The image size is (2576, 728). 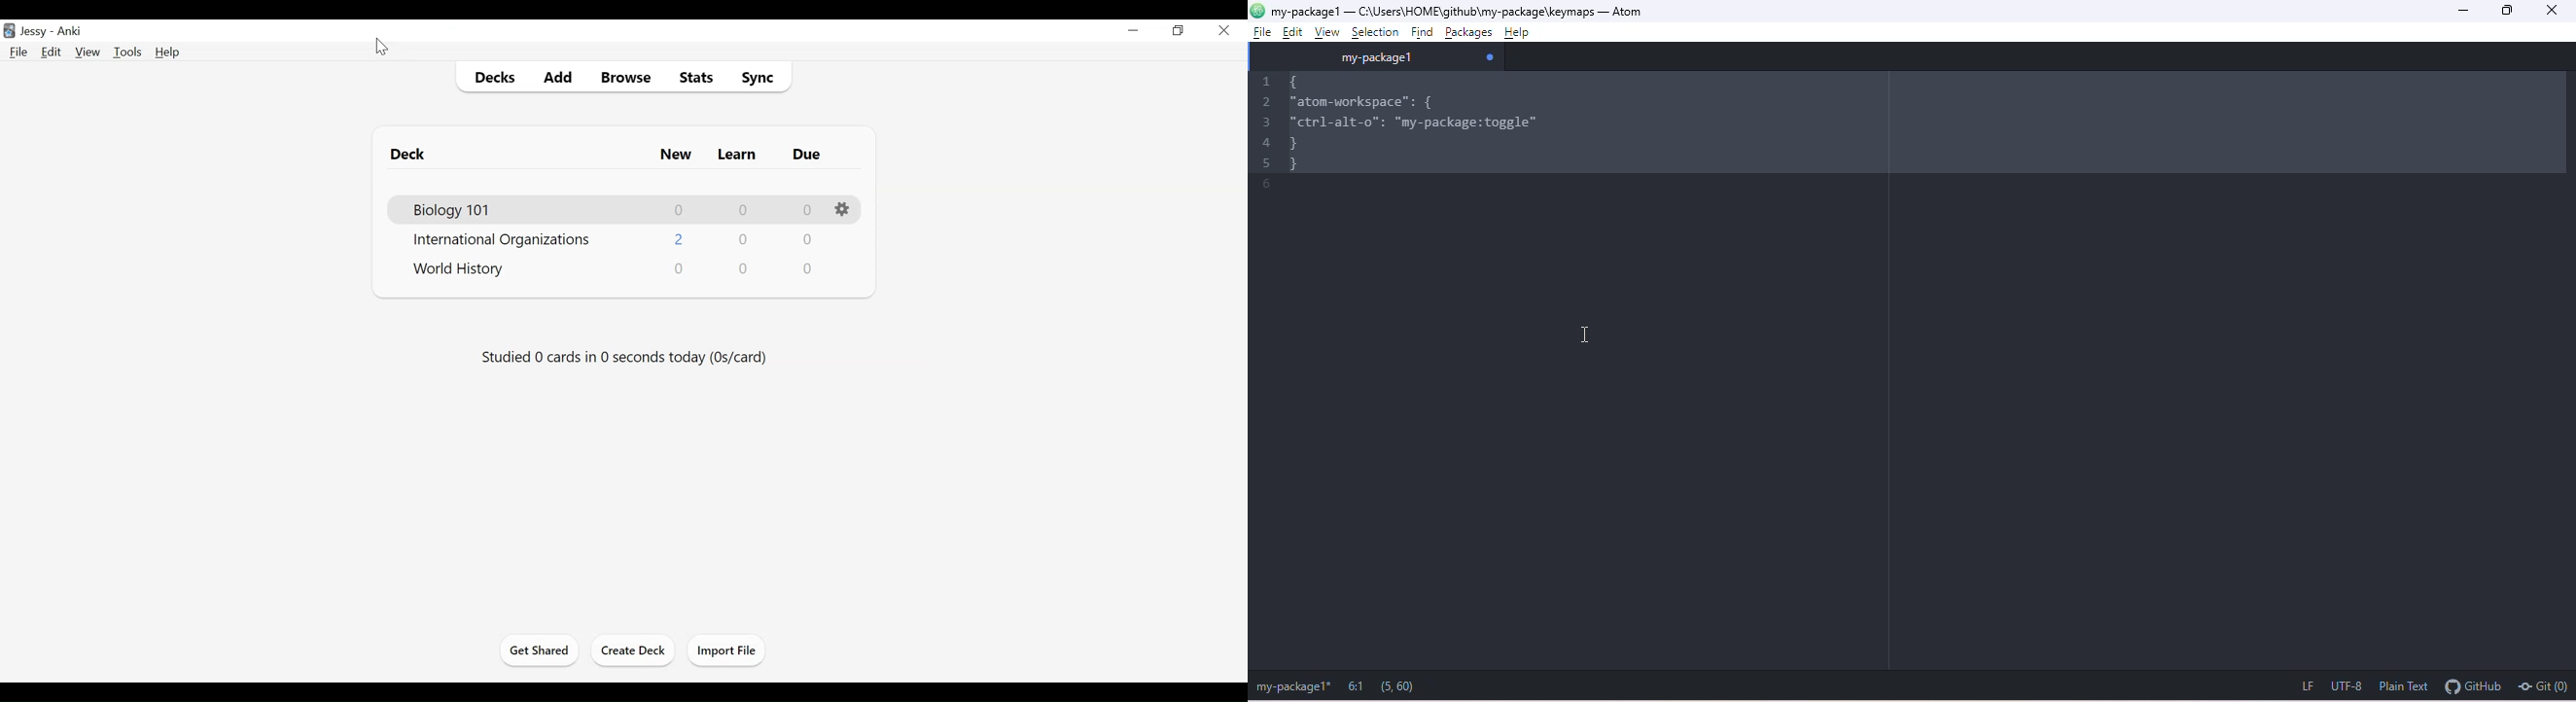 I want to click on Import File, so click(x=729, y=651).